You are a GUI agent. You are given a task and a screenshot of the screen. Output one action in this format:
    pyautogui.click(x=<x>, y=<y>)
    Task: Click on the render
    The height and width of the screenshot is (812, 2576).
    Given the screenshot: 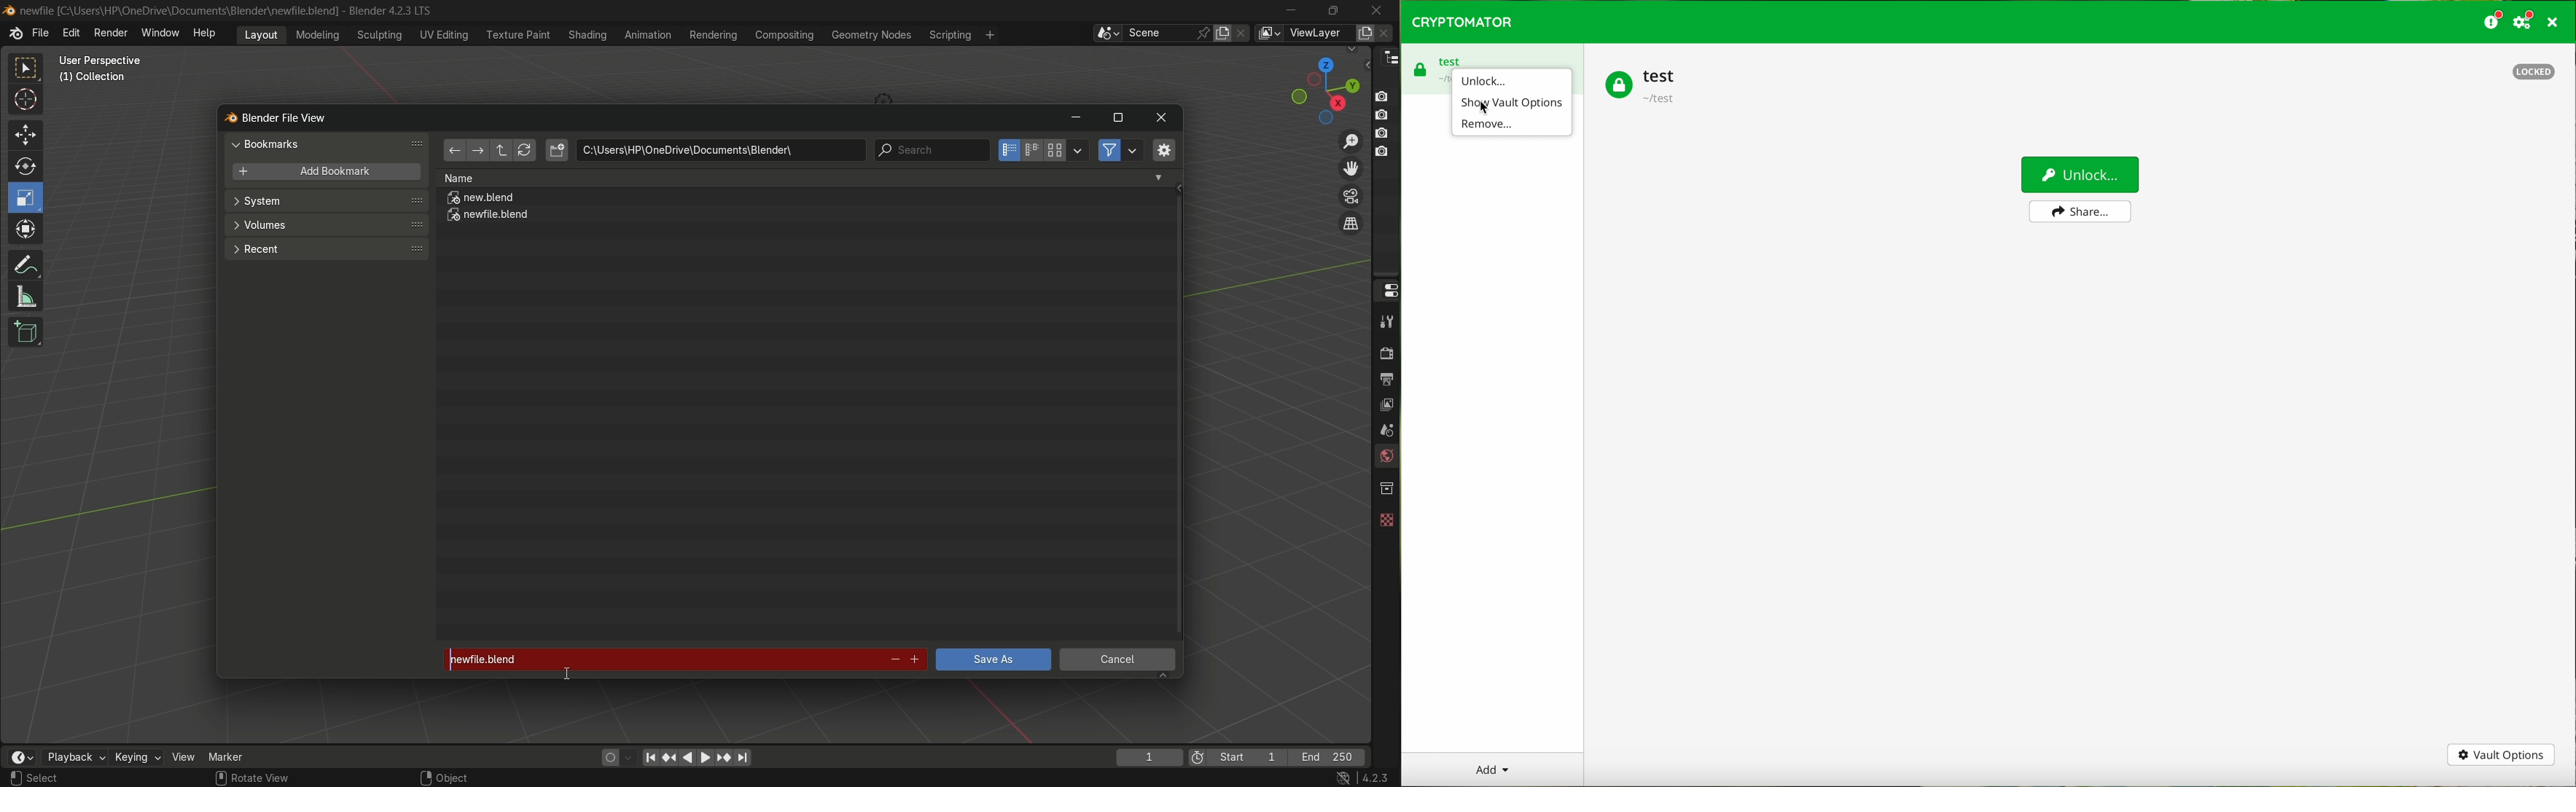 What is the action you would take?
    pyautogui.click(x=1383, y=351)
    